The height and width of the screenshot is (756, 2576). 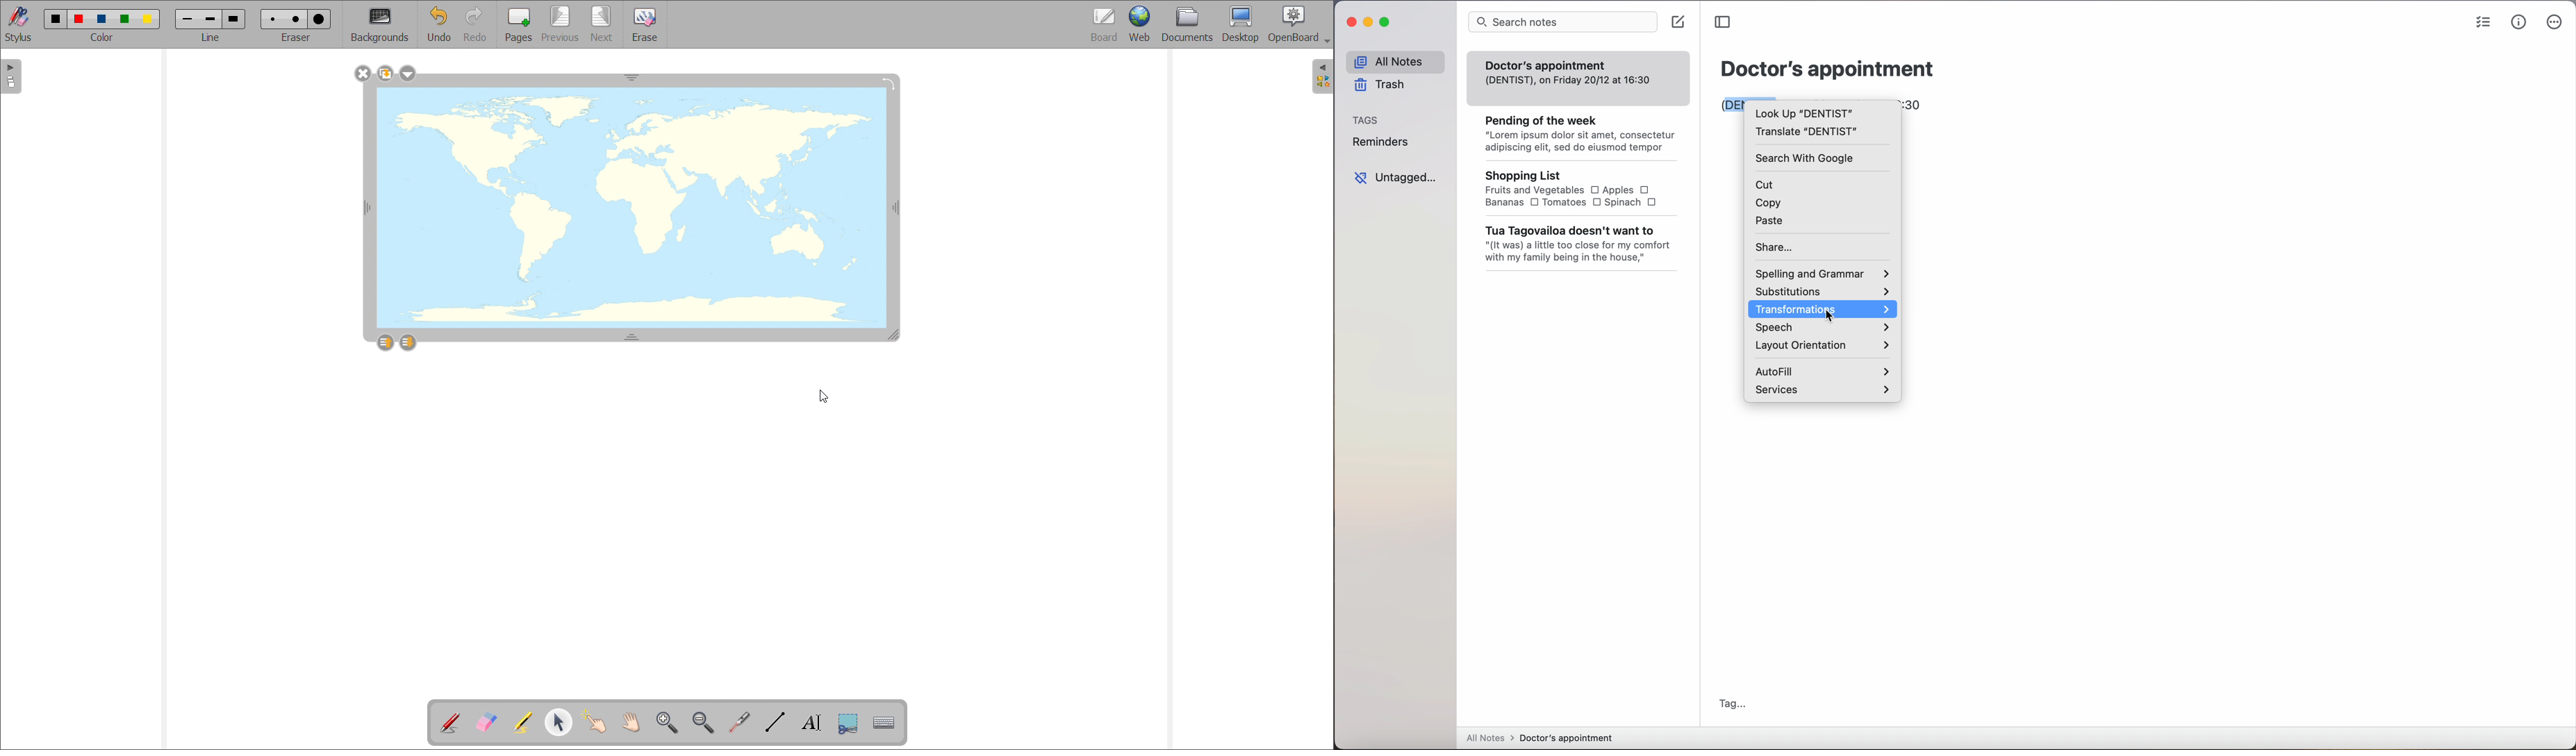 I want to click on toggle sidebar, so click(x=1725, y=22).